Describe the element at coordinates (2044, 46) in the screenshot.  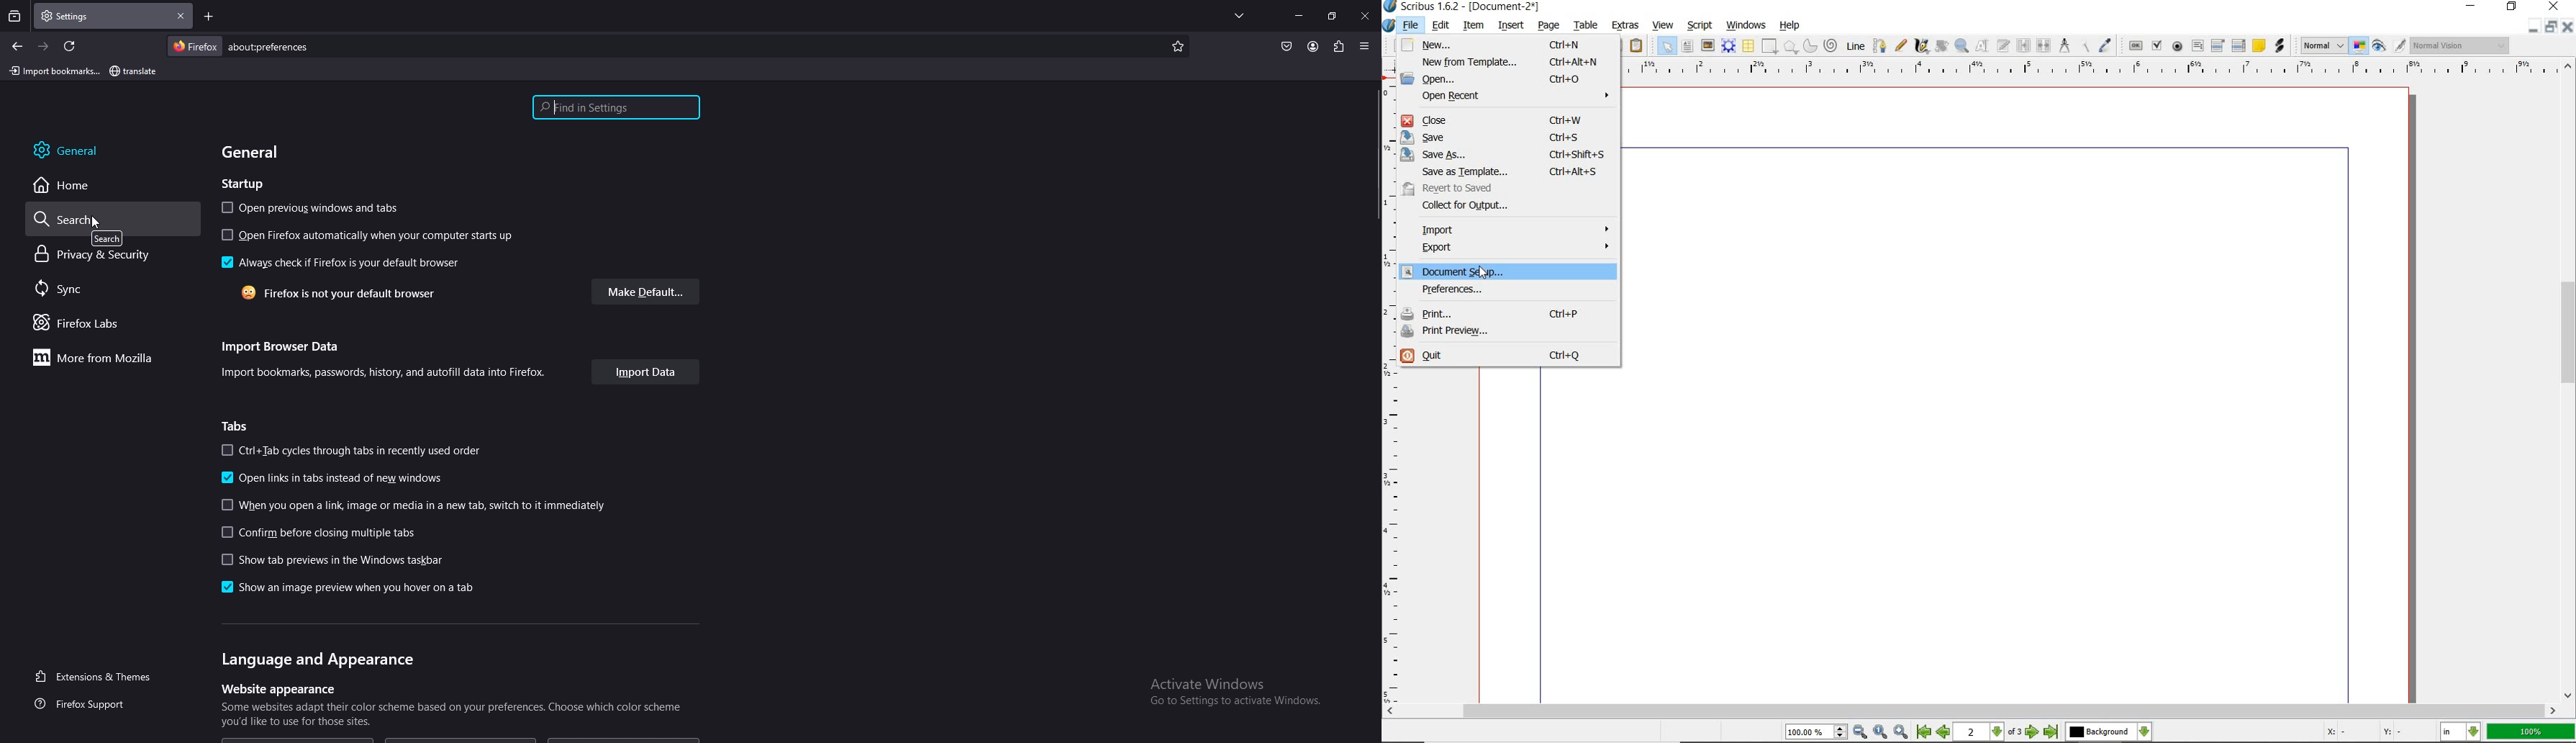
I see `unlink text frames` at that location.